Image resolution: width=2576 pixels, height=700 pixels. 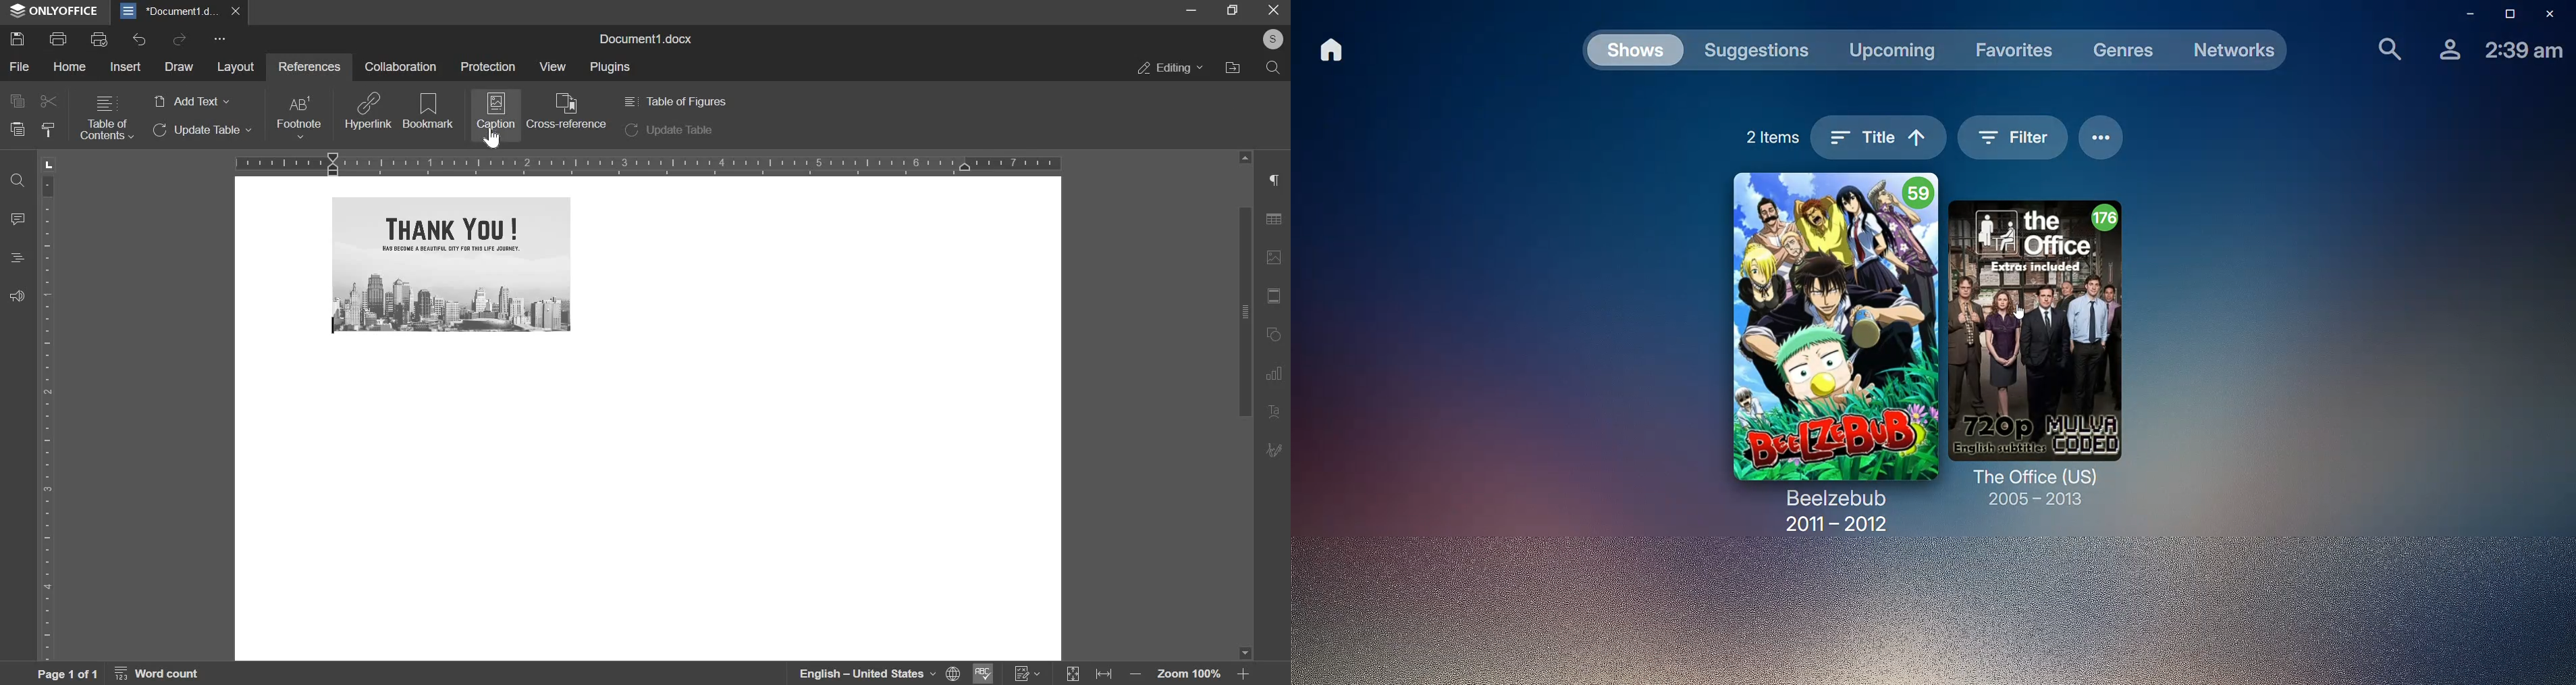 What do you see at coordinates (669, 131) in the screenshot?
I see `update table` at bounding box center [669, 131].